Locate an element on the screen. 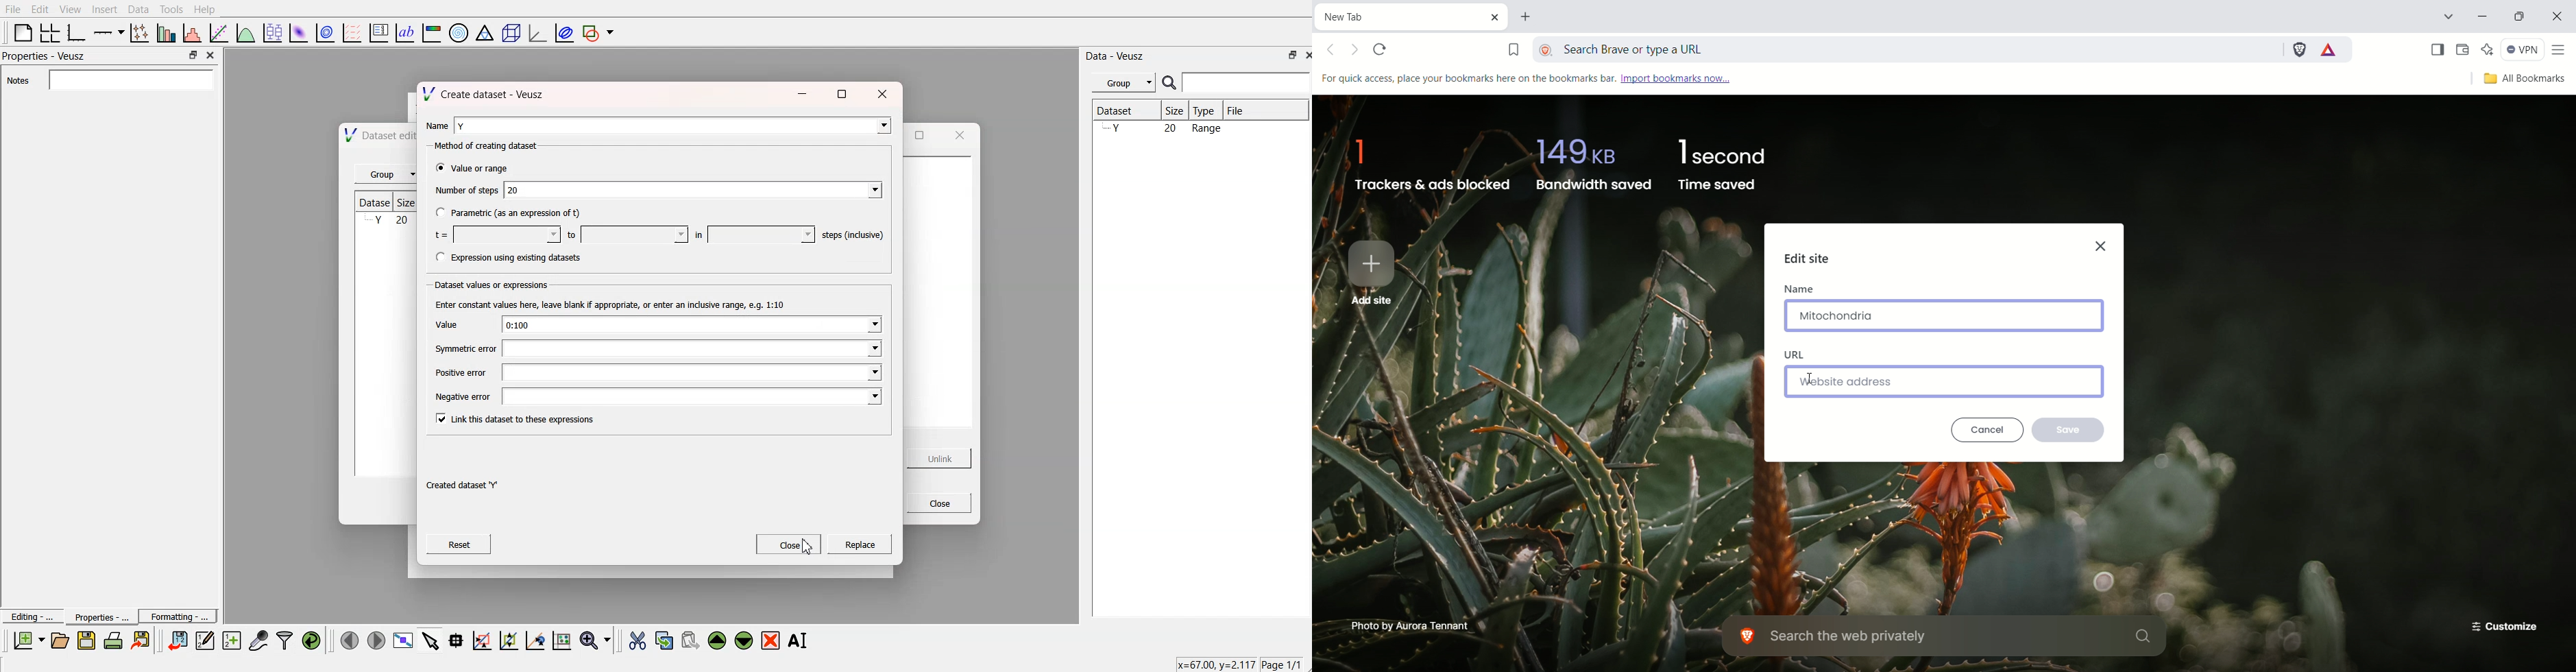 Image resolution: width=2576 pixels, height=672 pixels. Editing is located at coordinates (31, 615).